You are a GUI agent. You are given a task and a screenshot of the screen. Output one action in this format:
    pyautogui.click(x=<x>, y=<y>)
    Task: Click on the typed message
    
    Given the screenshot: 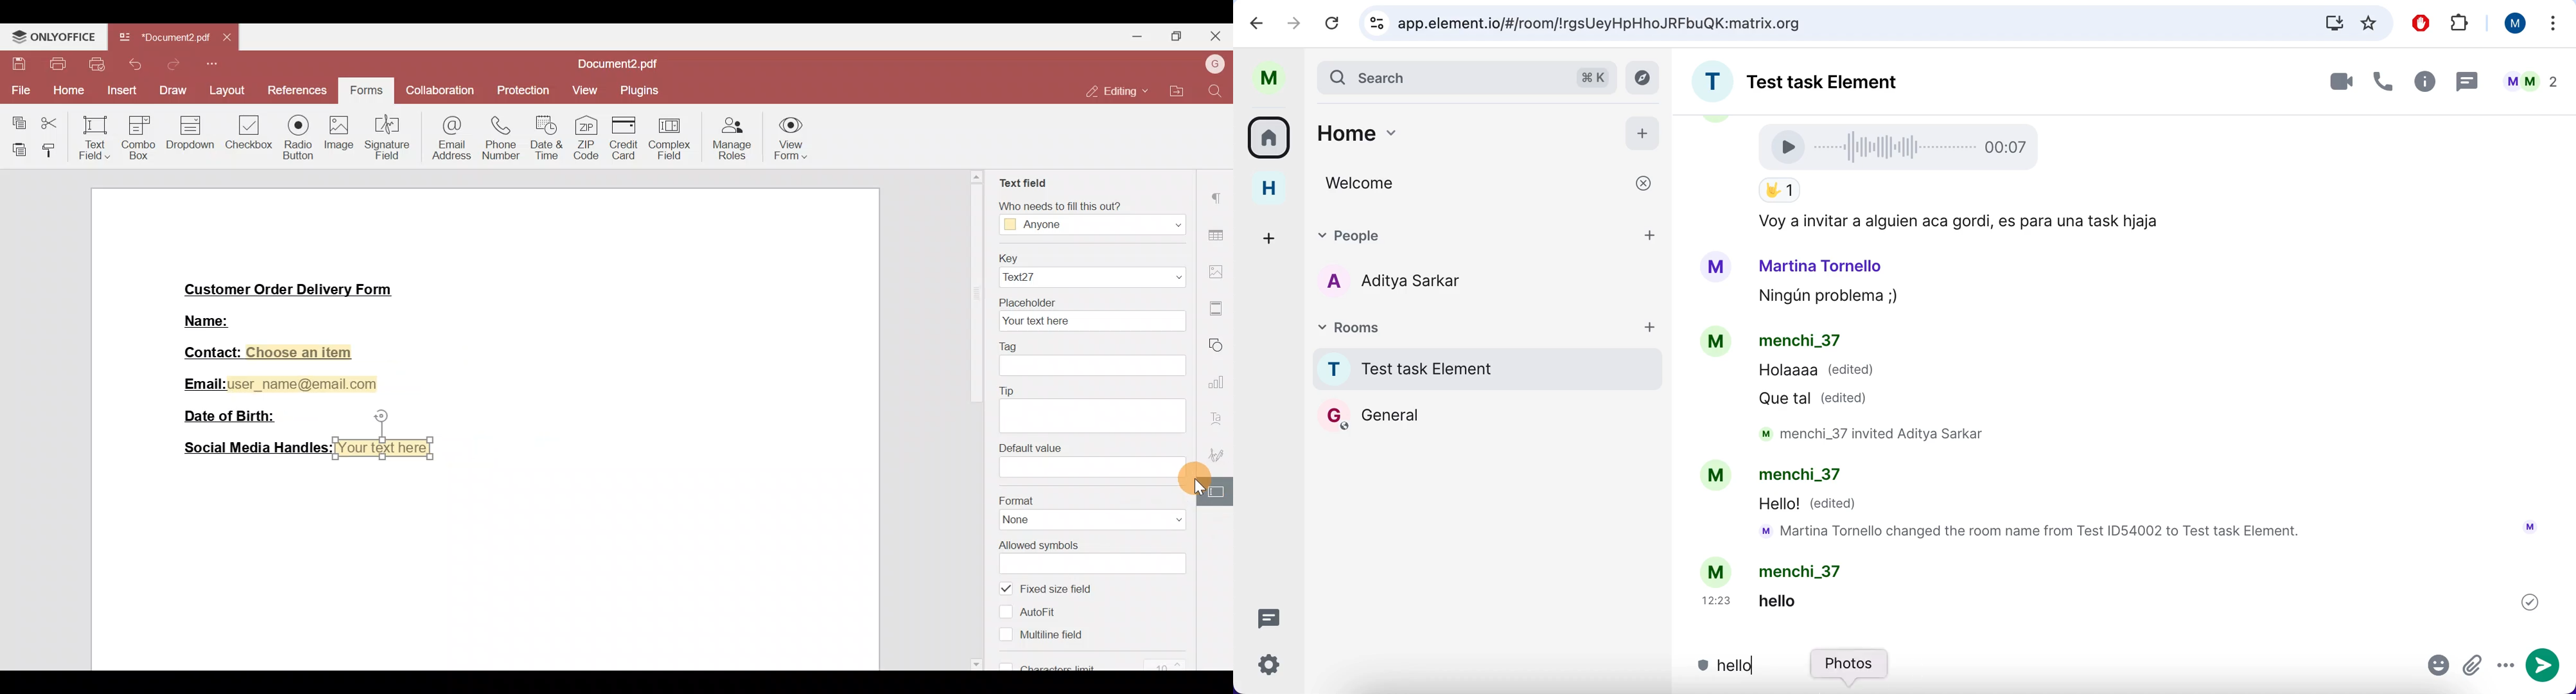 What is the action you would take?
    pyautogui.click(x=1728, y=667)
    